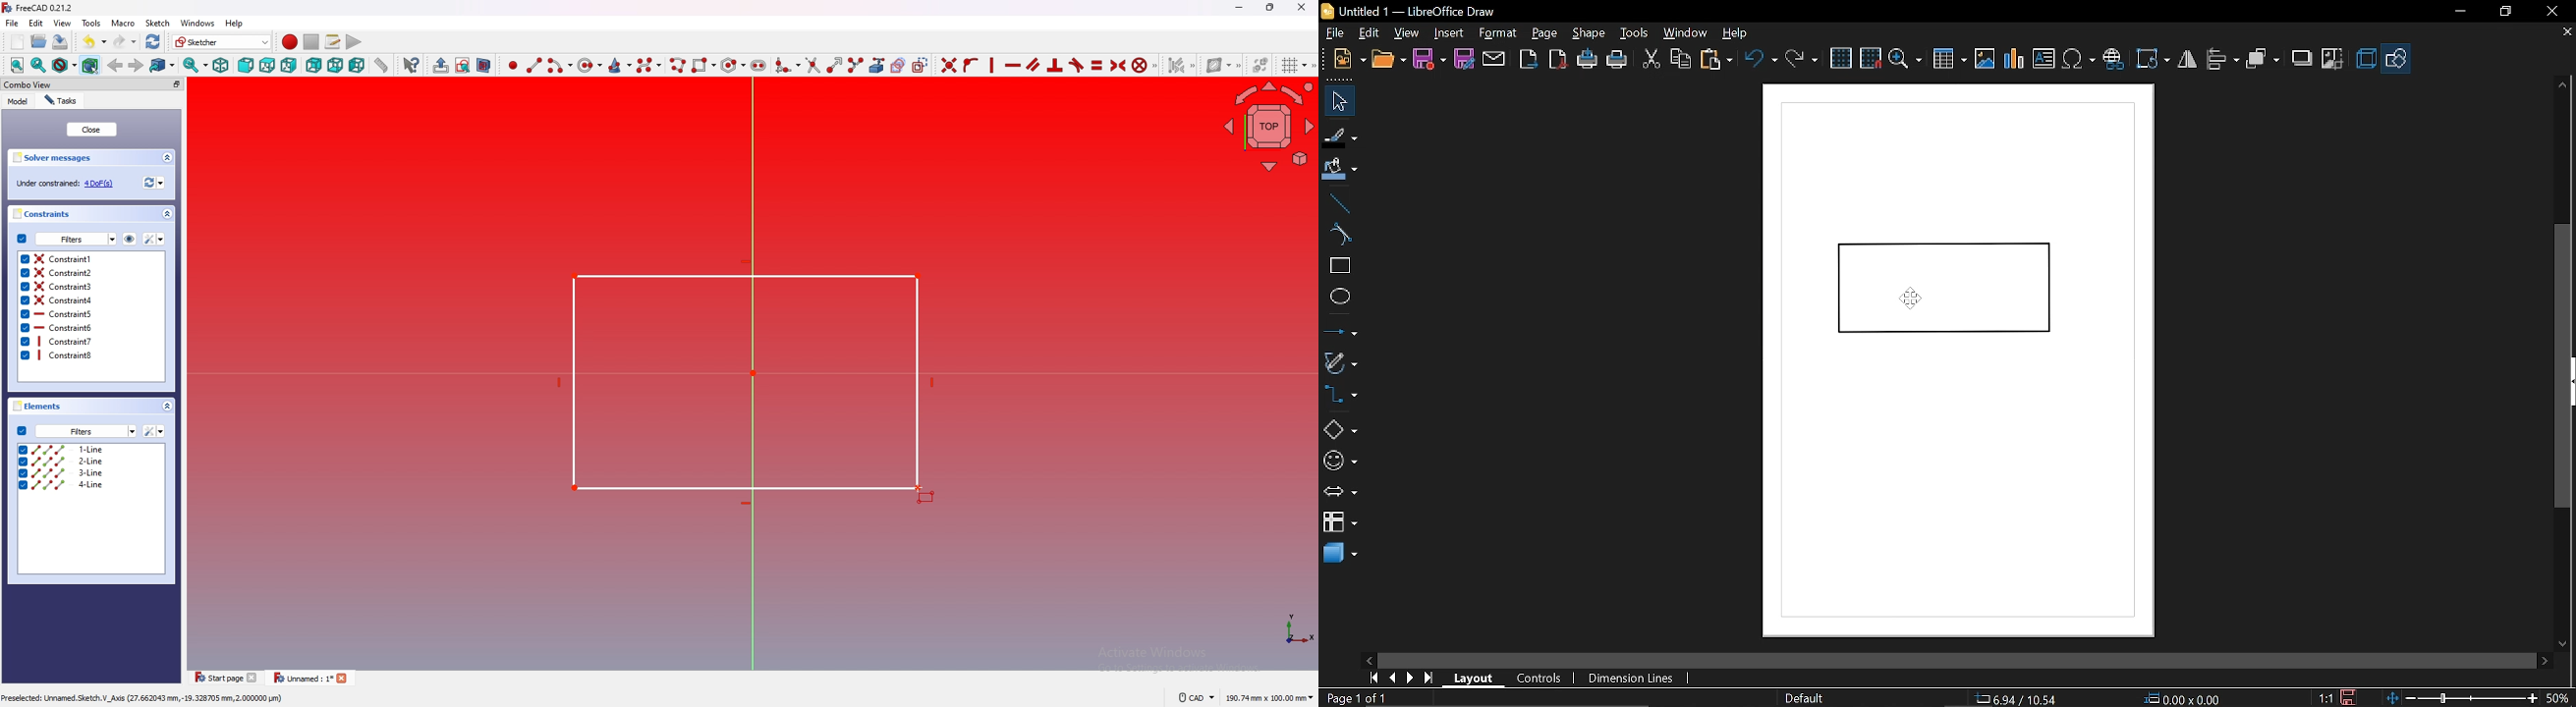 The image size is (2576, 728). I want to click on switch workbench, so click(223, 41).